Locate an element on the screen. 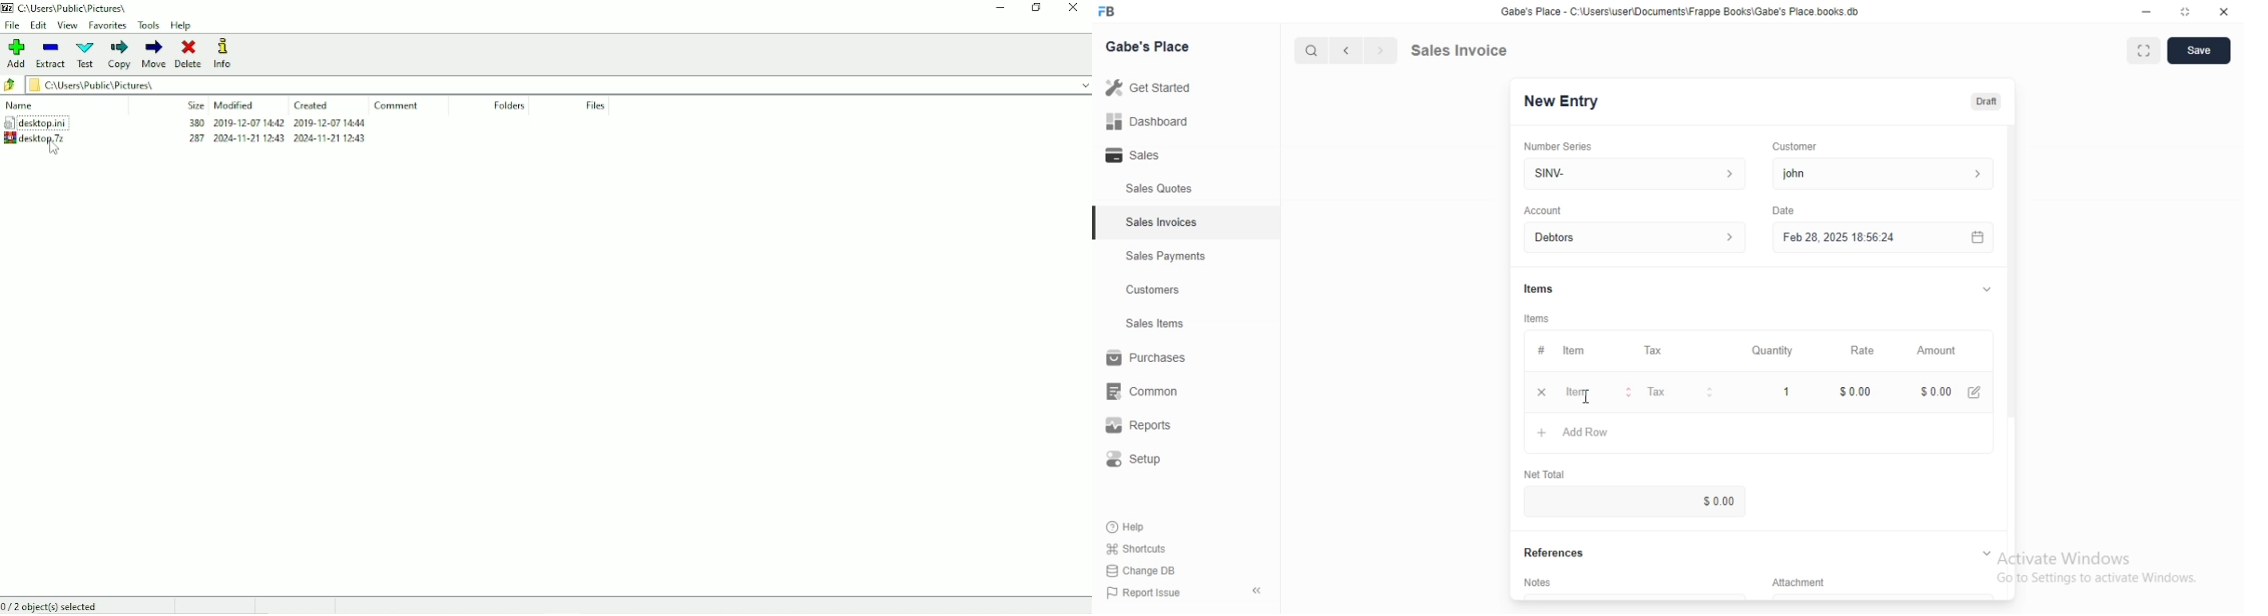 The image size is (2268, 616). close is located at coordinates (2224, 13).